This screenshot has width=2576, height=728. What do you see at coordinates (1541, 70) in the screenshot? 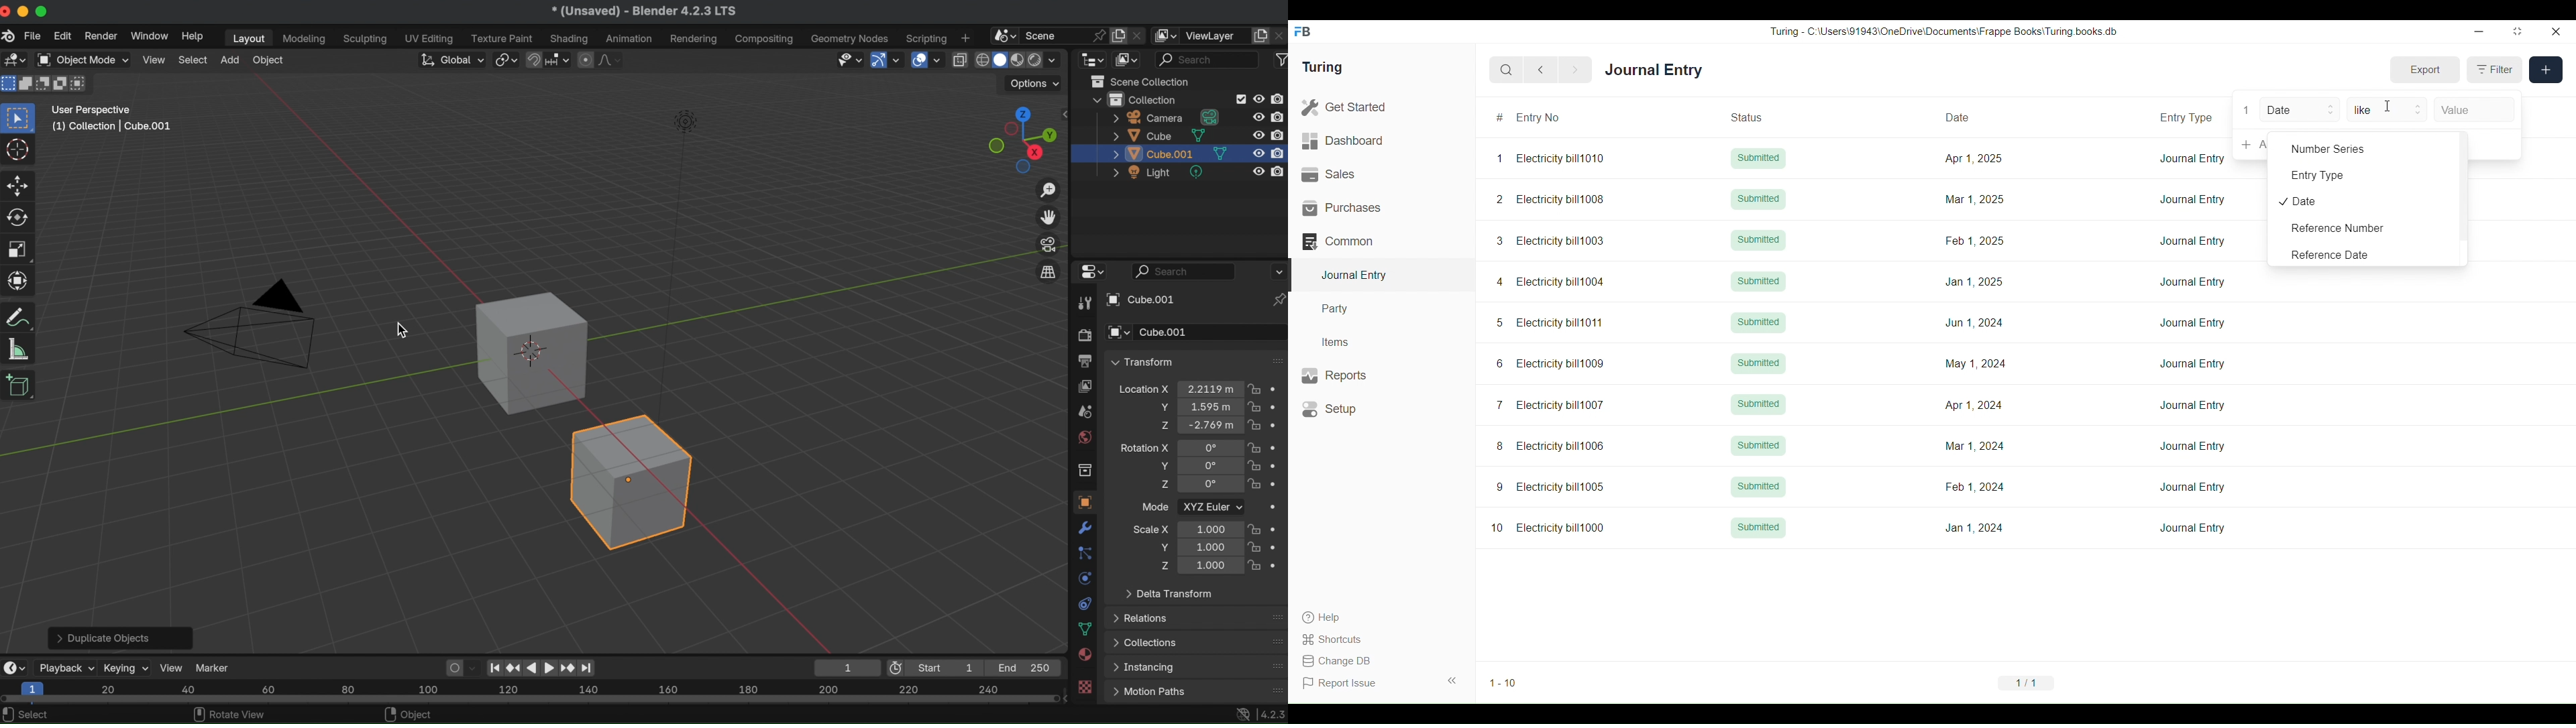
I see `Previous` at bounding box center [1541, 70].